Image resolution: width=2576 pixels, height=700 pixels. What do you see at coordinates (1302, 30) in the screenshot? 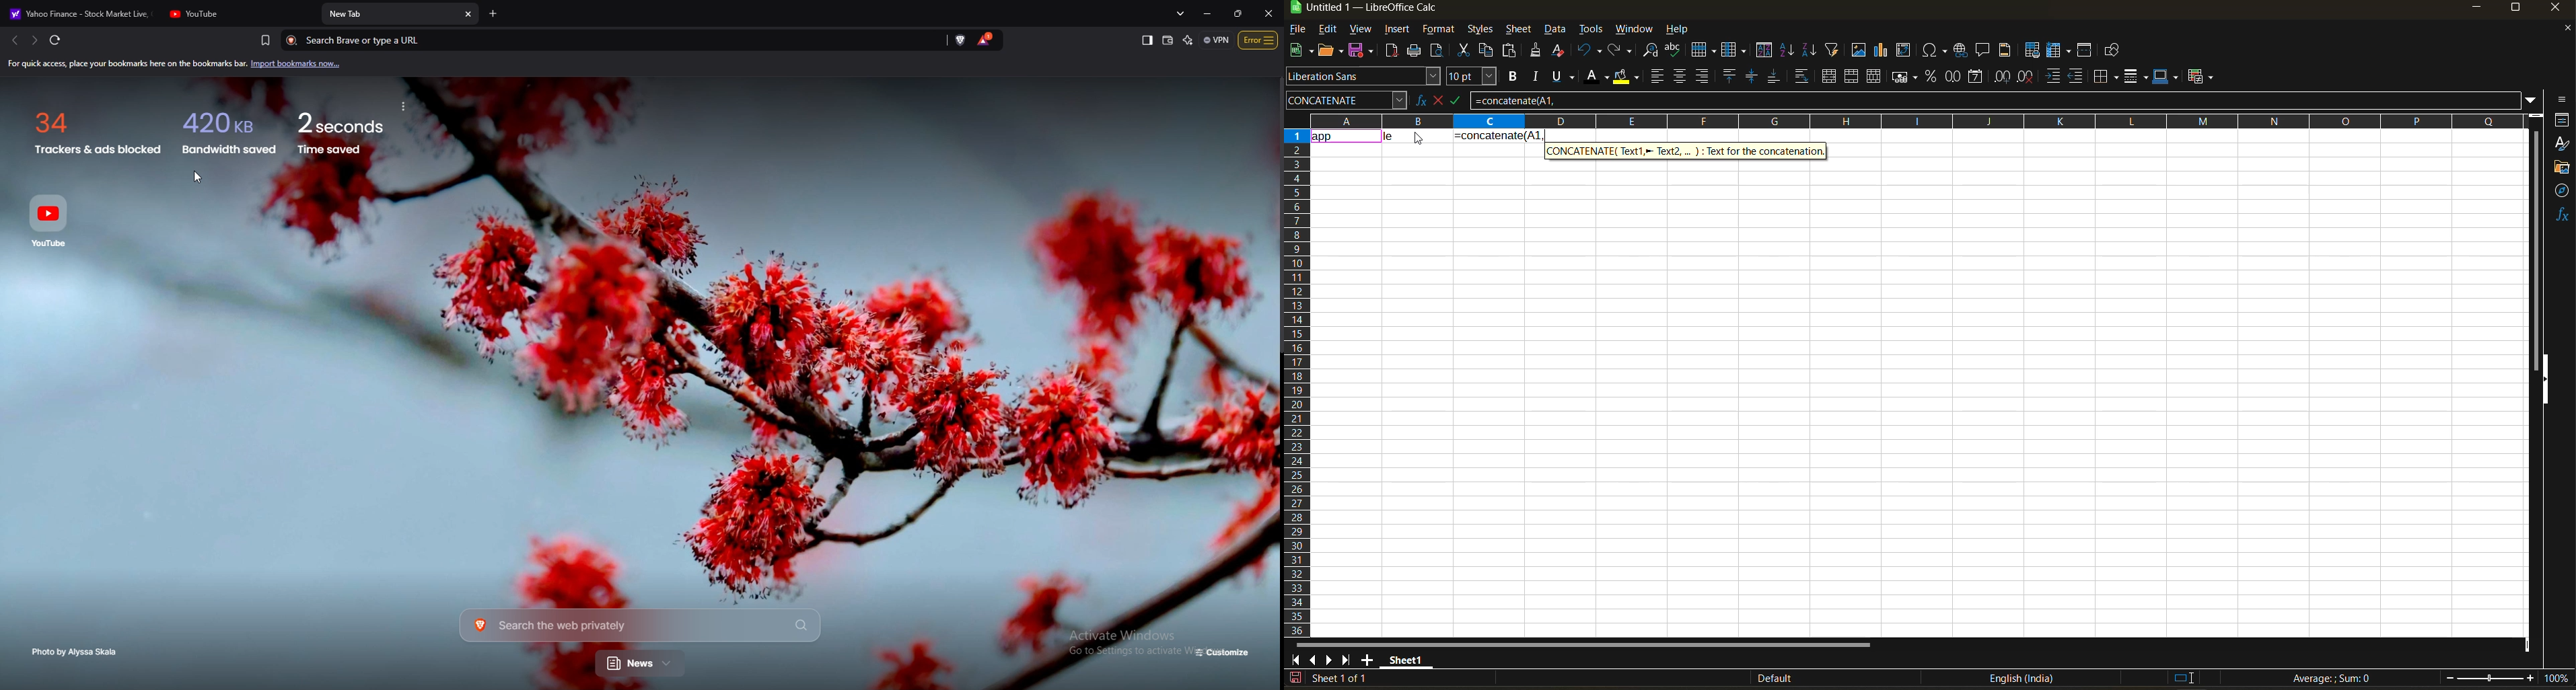
I see `file` at bounding box center [1302, 30].